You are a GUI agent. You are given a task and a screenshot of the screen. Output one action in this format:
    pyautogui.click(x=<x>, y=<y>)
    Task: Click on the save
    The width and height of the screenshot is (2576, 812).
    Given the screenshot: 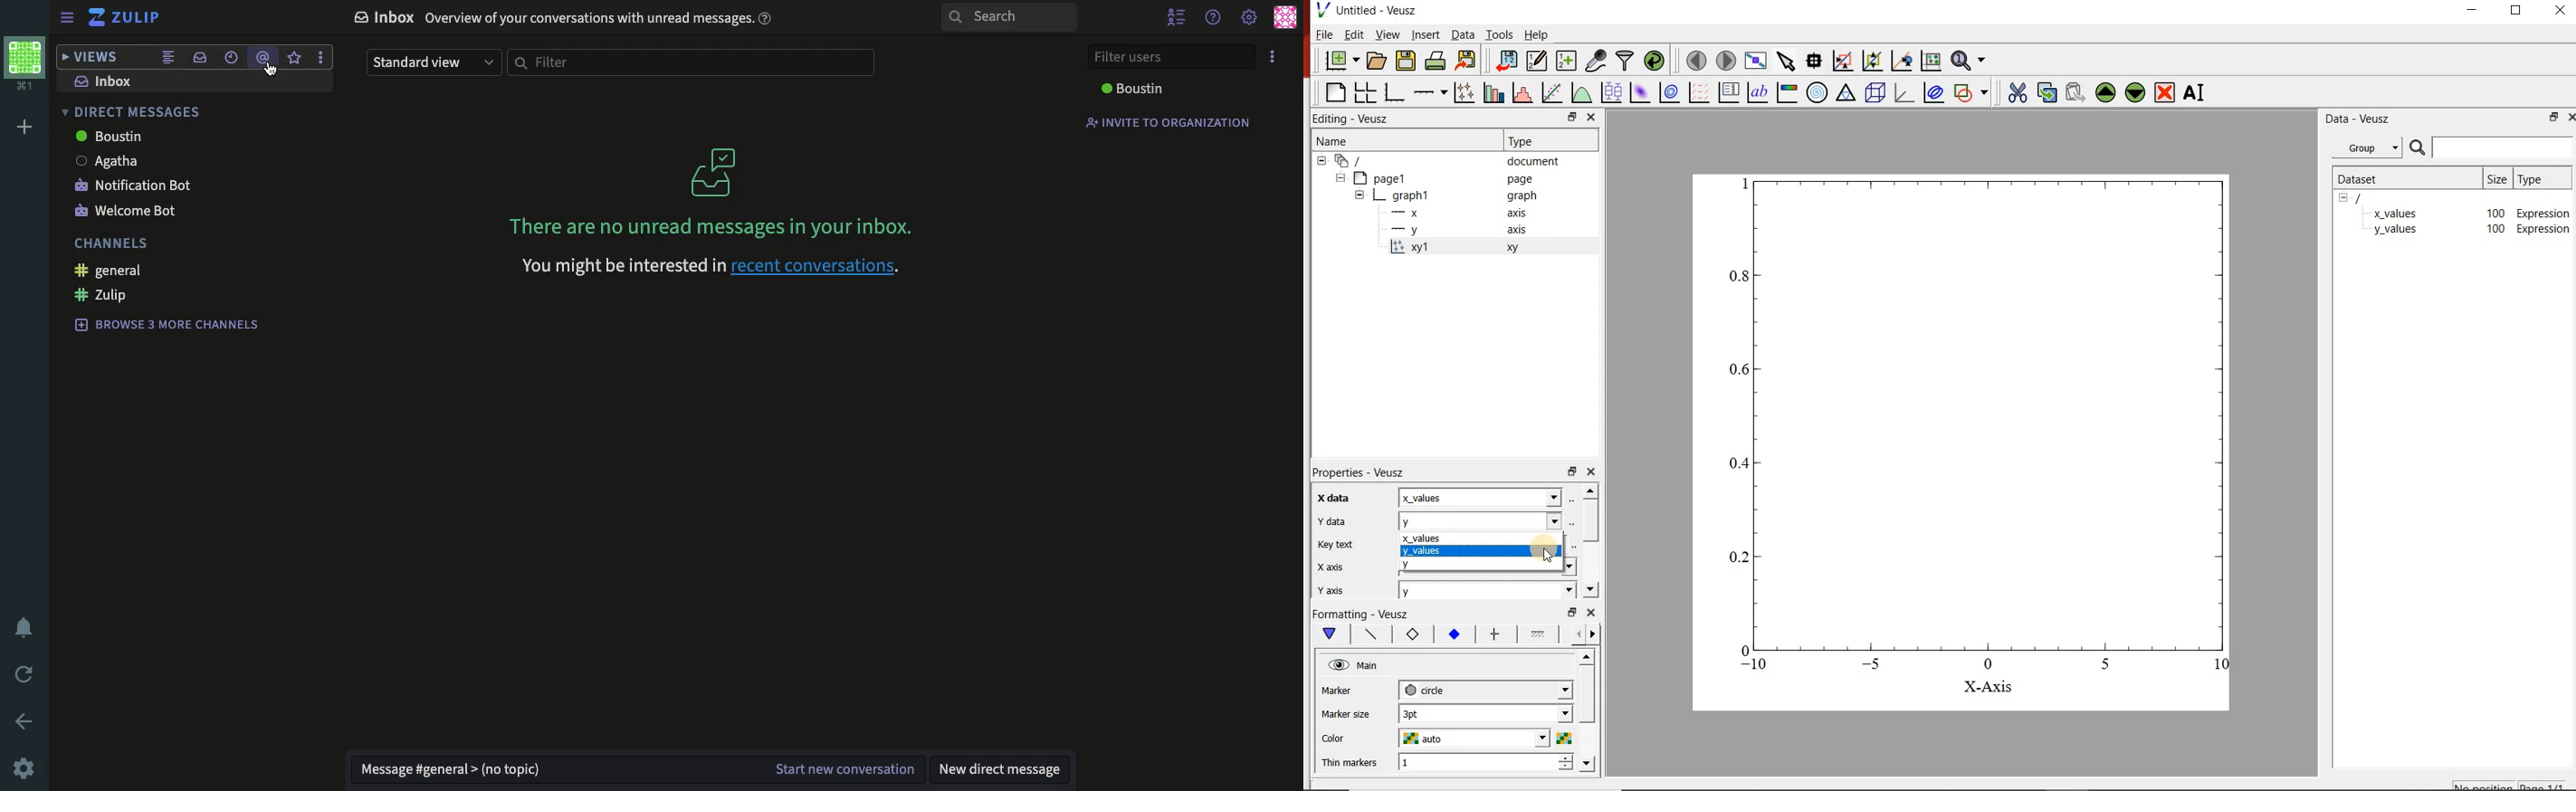 What is the action you would take?
    pyautogui.click(x=1406, y=60)
    